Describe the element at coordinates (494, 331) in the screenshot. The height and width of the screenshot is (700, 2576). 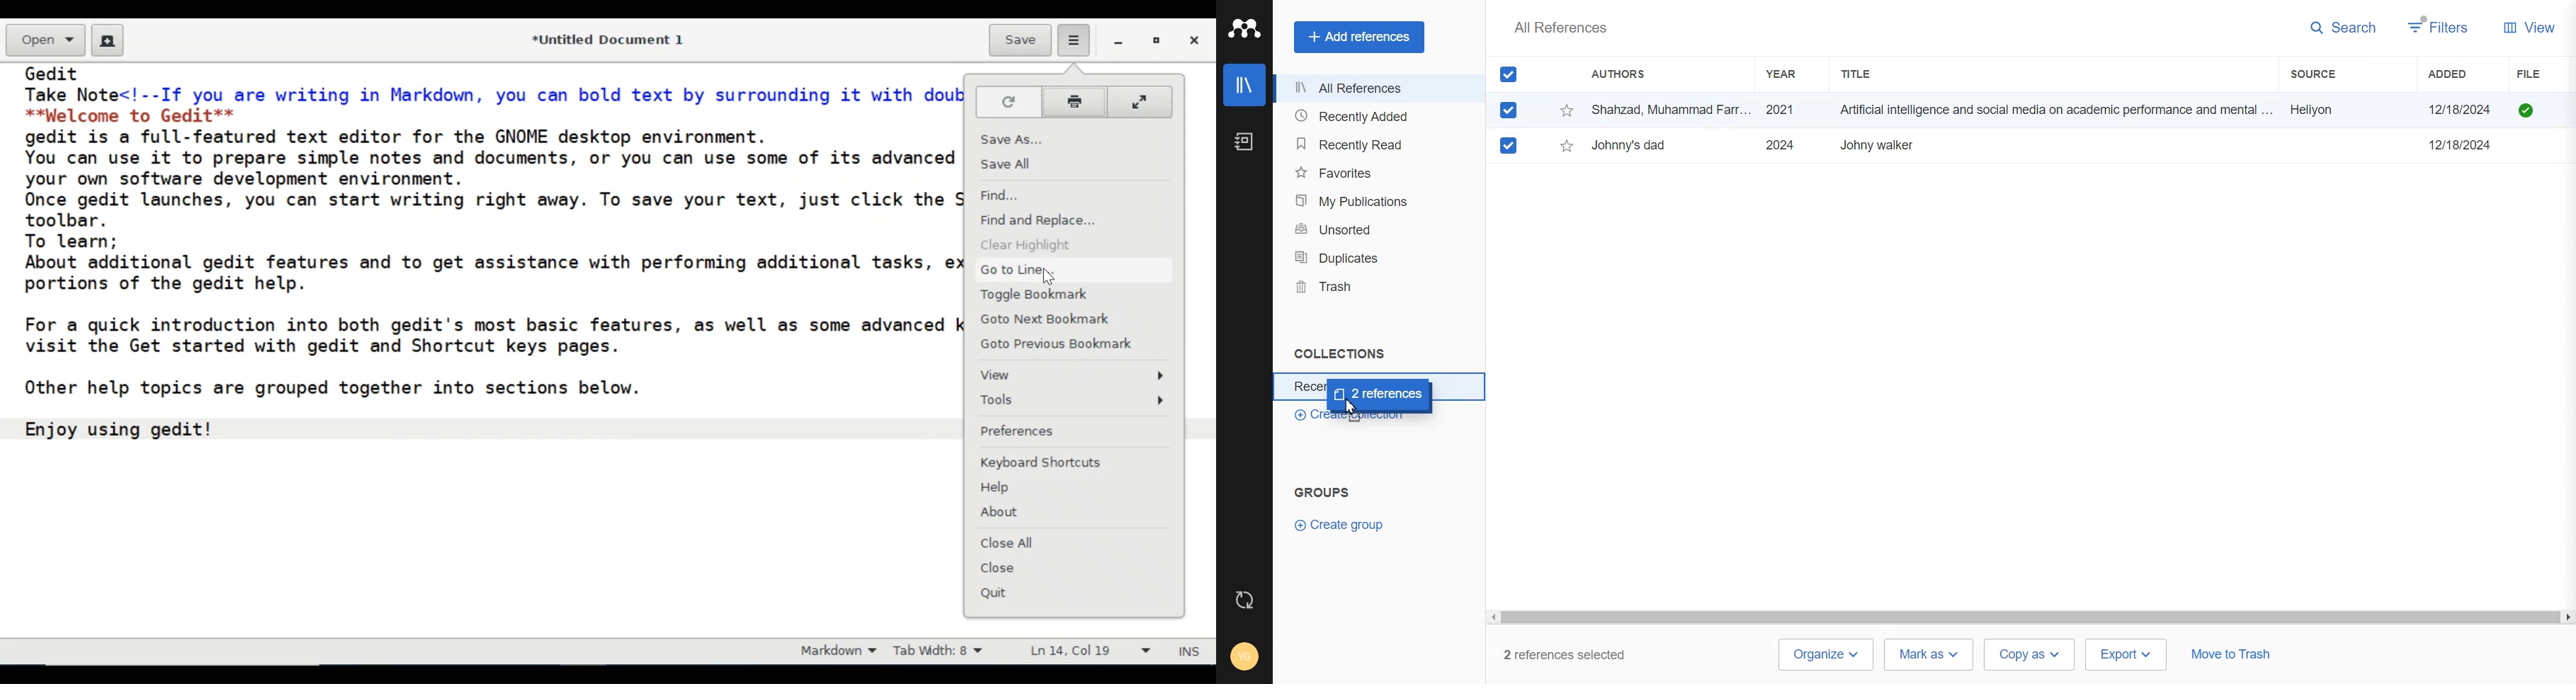
I see `For a quick introduction into both gedit's most basic features, as well as some advanced keyboard shortcuts,
visit the Get started with gedit and Shortcut keys pages.` at that location.